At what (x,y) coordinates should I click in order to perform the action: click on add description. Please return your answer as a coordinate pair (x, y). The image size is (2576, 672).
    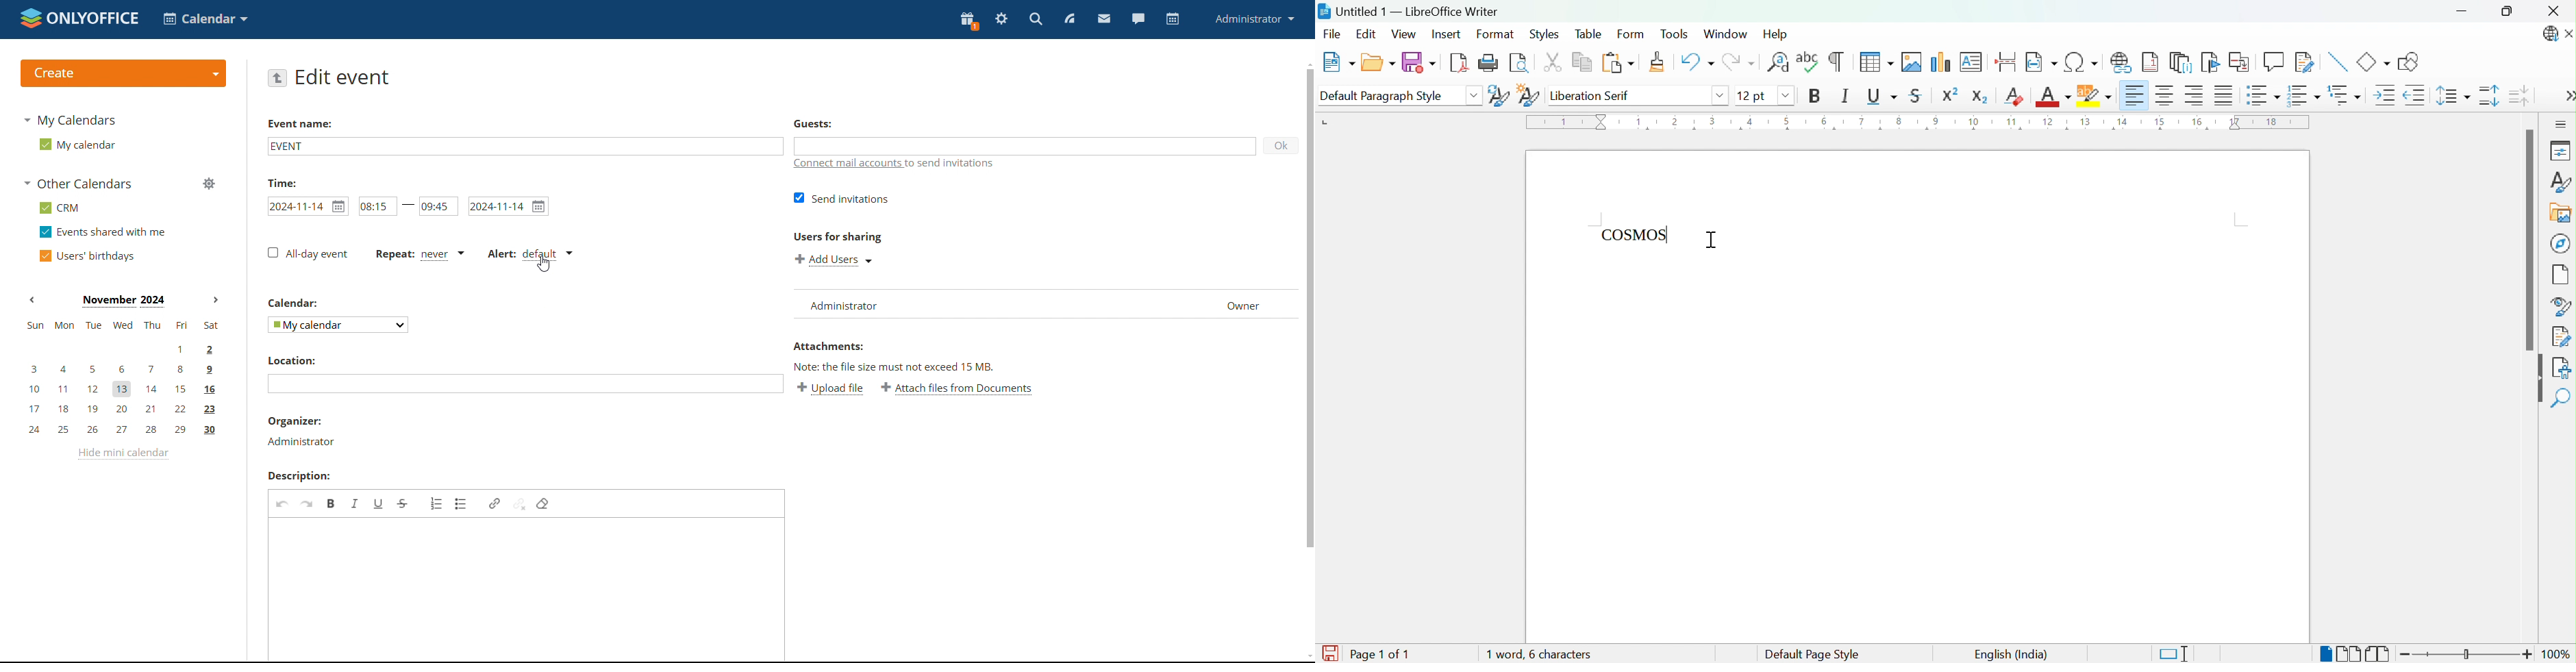
    Looking at the image, I should click on (525, 589).